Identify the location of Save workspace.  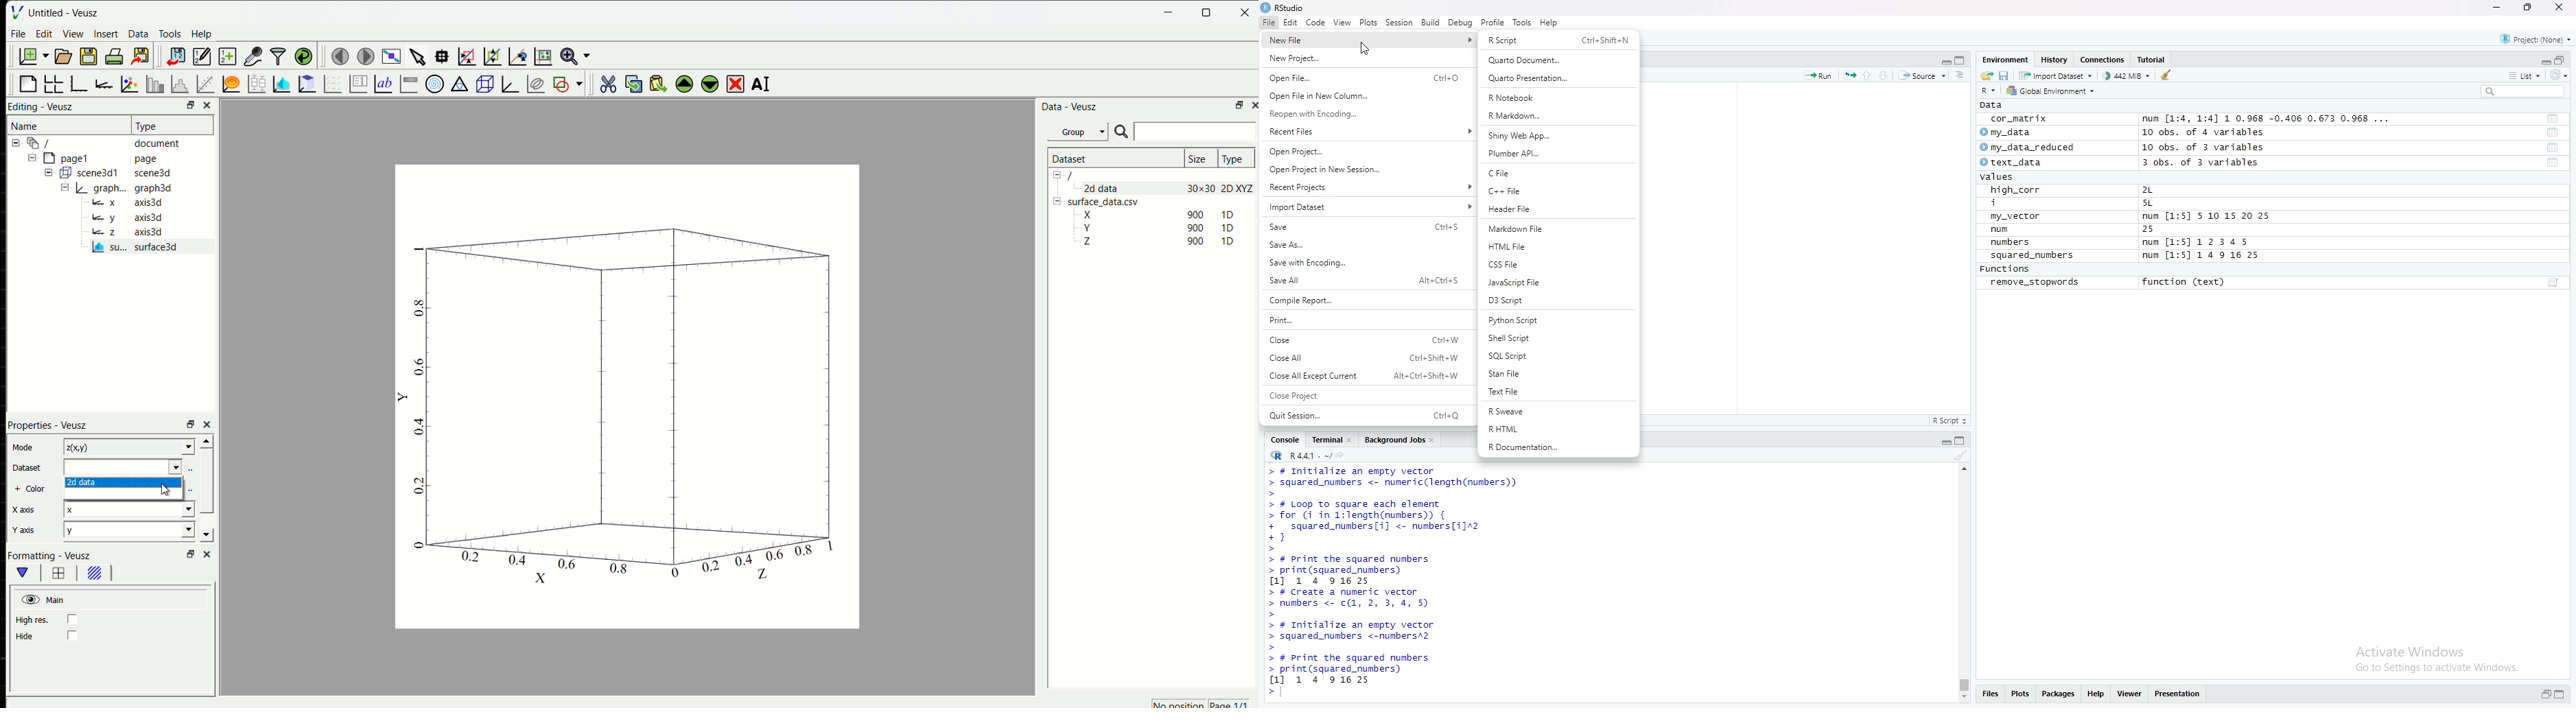
(2004, 76).